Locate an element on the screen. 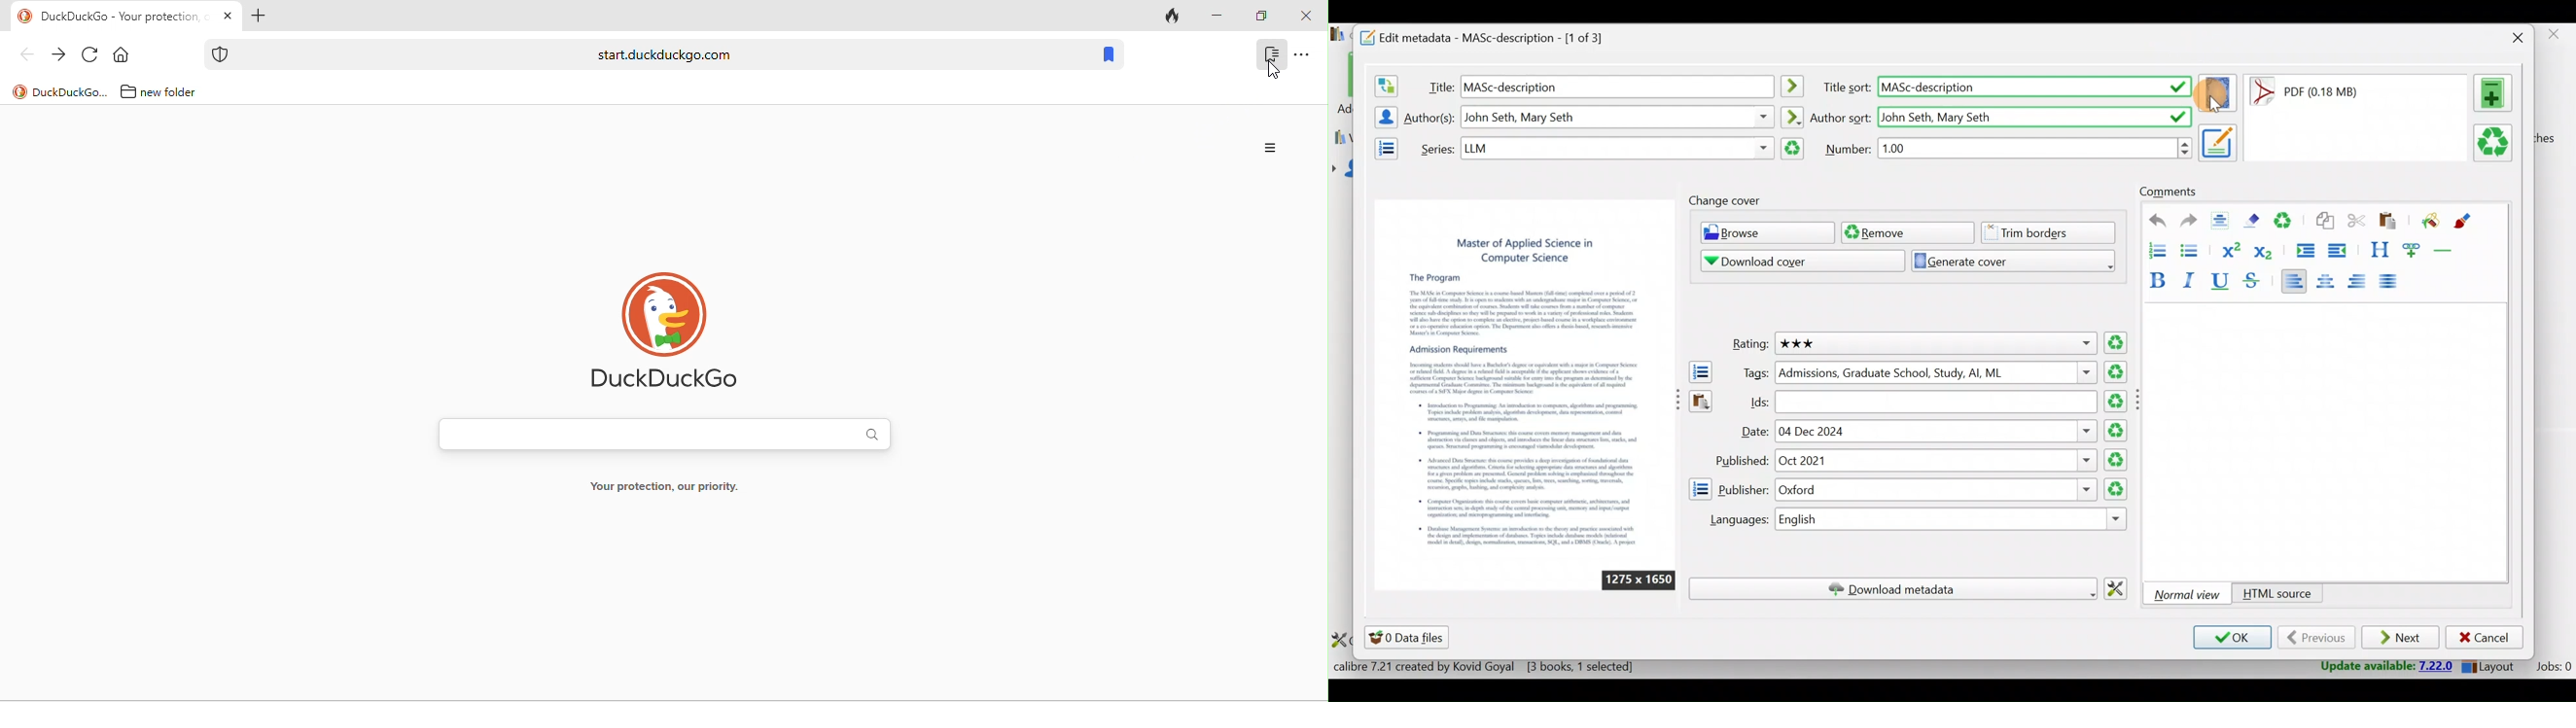 The height and width of the screenshot is (728, 2576). Clear date is located at coordinates (2118, 460).